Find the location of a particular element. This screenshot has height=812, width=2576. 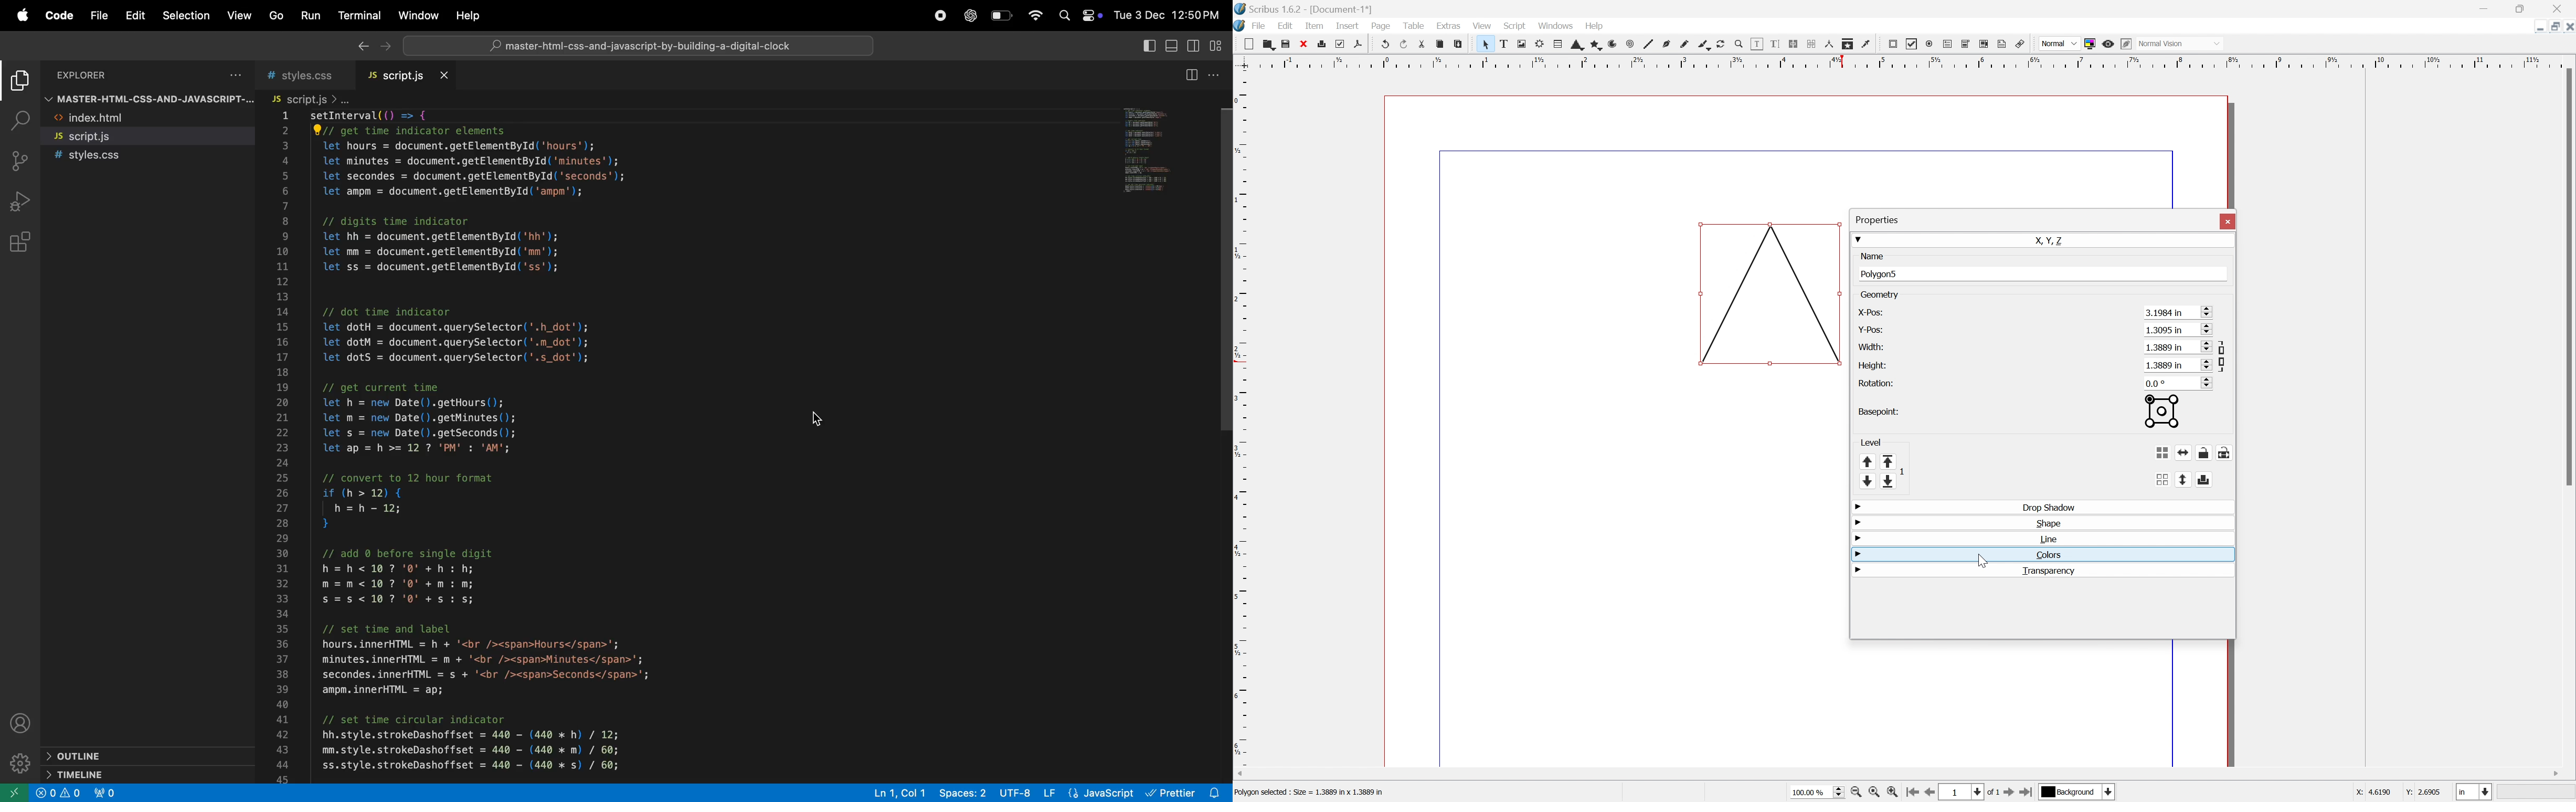

Restore Down is located at coordinates (2550, 27).